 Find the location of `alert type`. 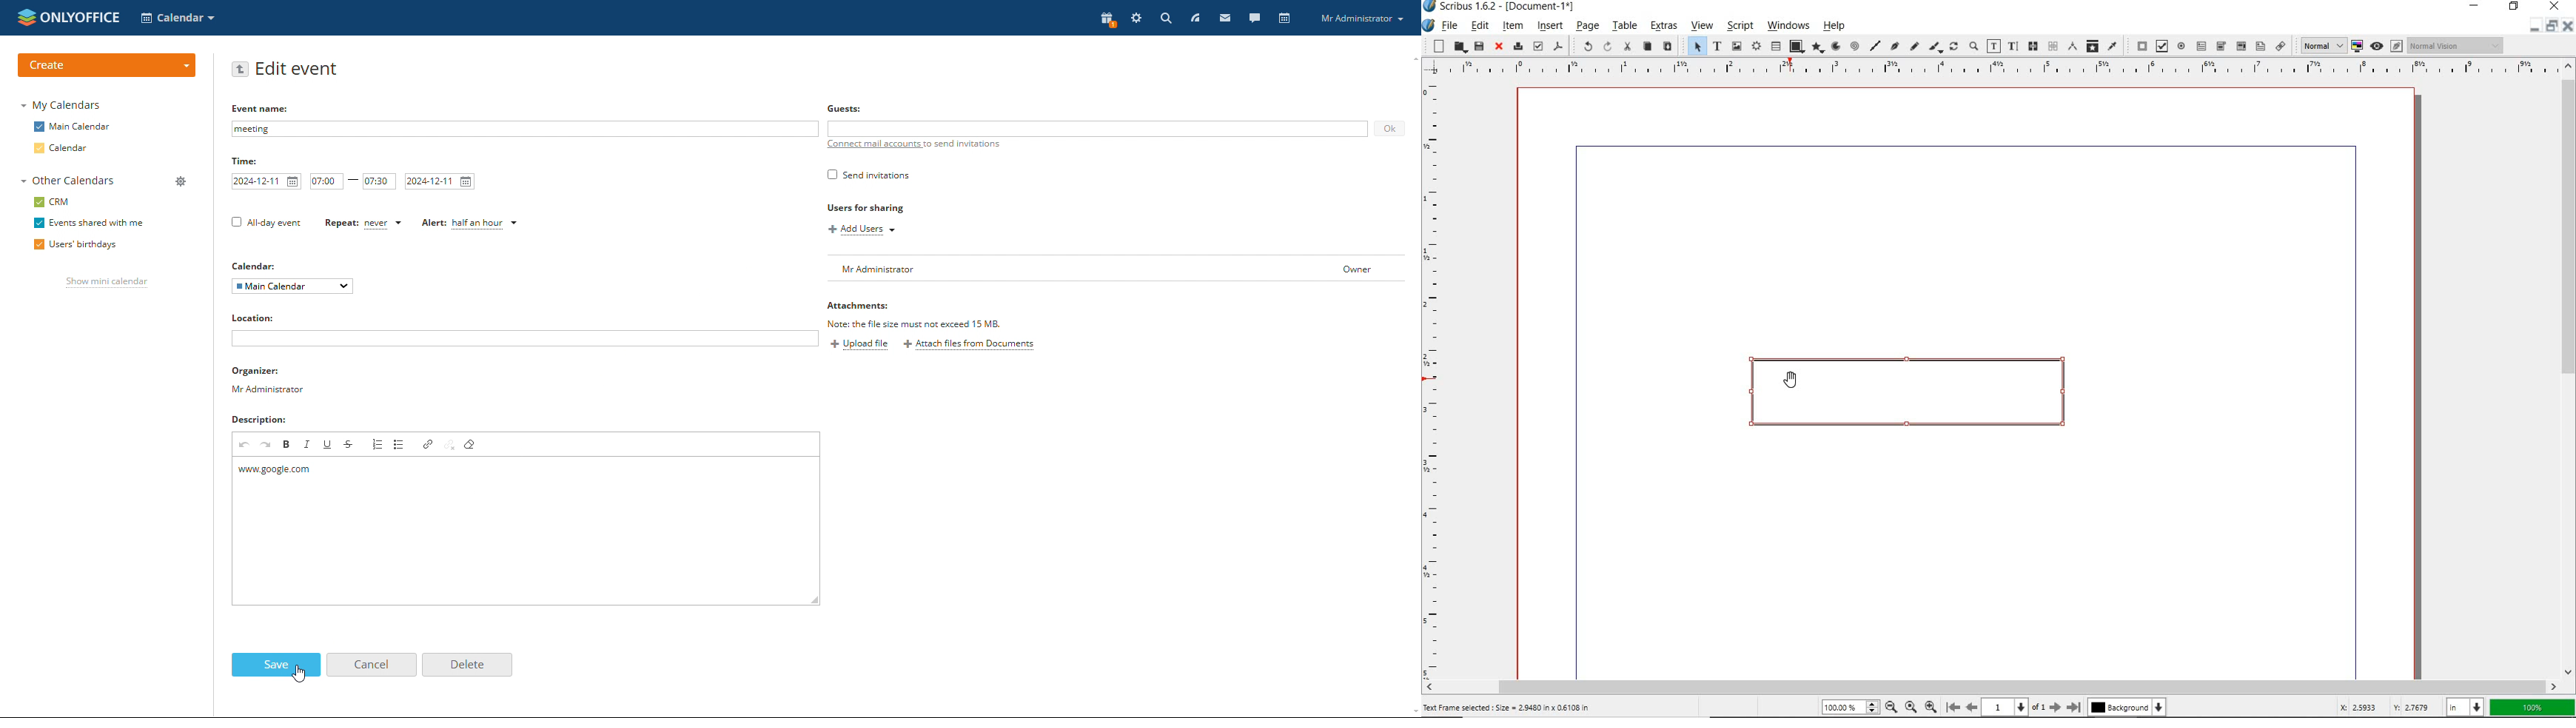

alert type is located at coordinates (486, 224).